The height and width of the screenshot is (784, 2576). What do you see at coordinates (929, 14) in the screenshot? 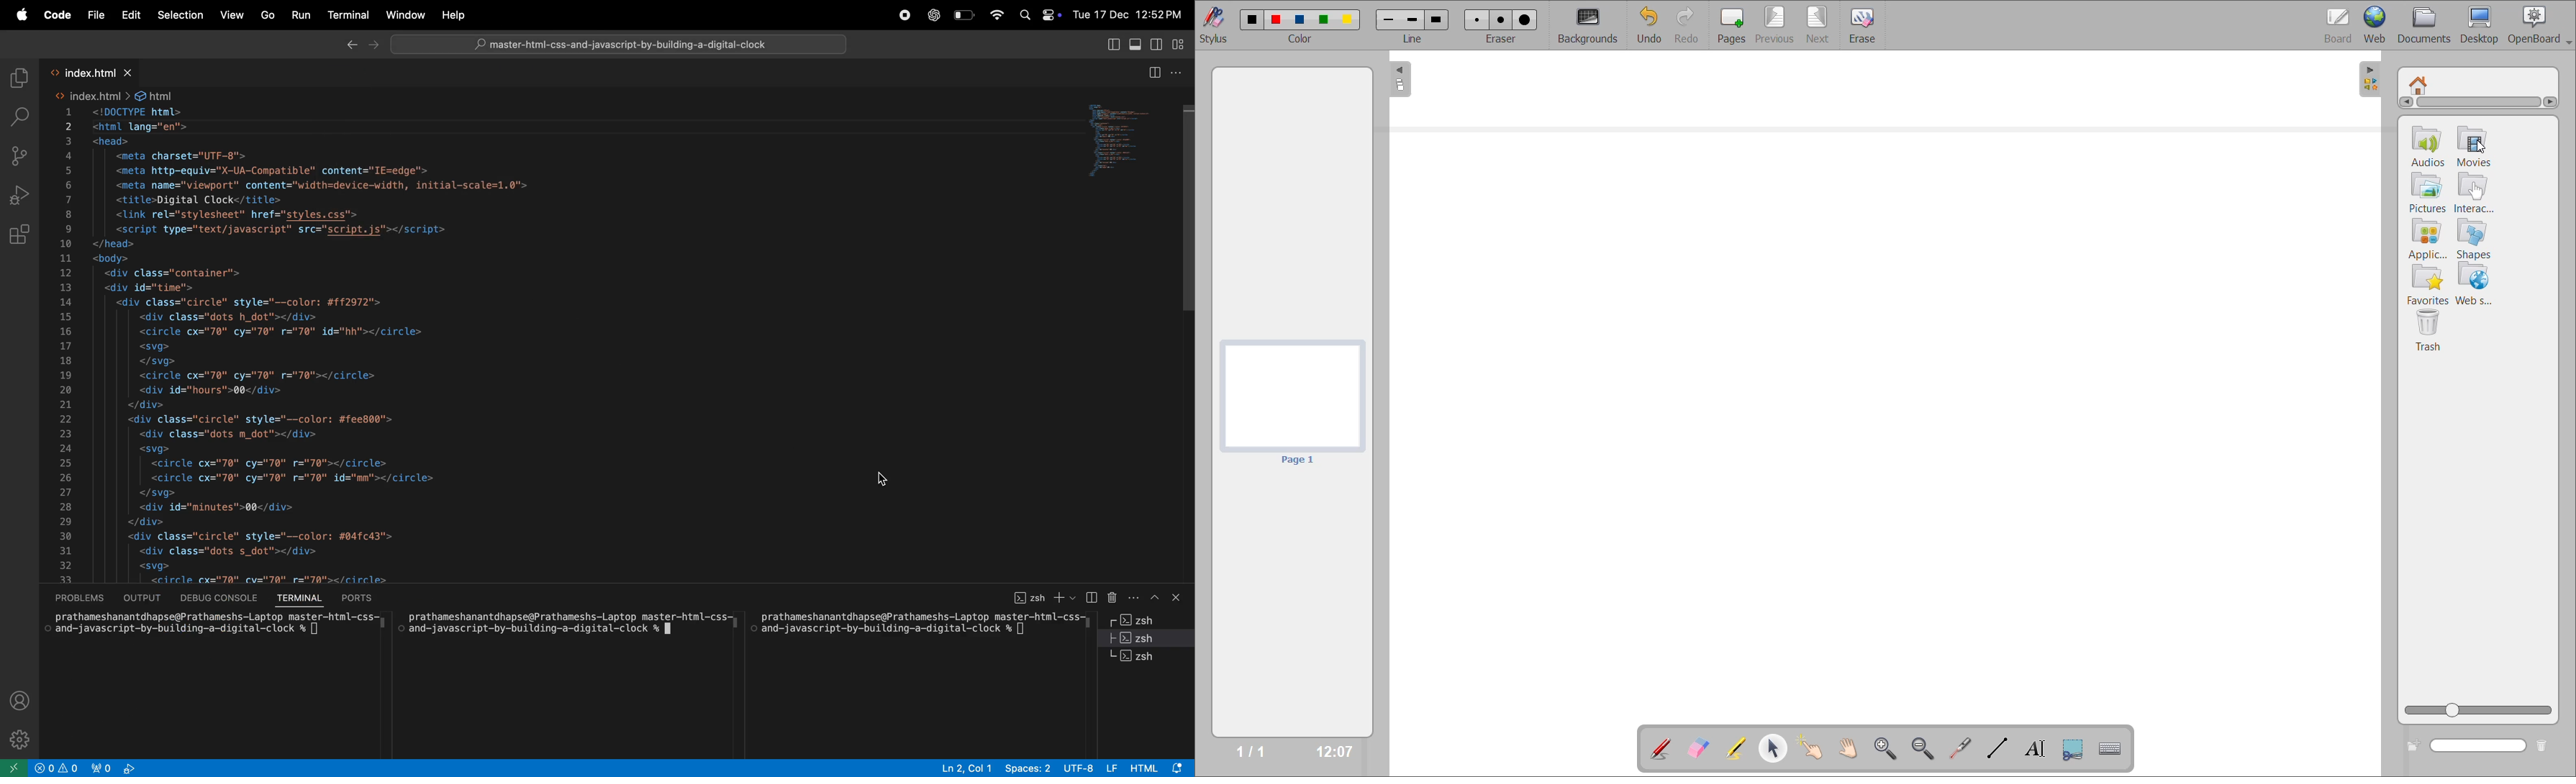
I see `chatgpt` at bounding box center [929, 14].